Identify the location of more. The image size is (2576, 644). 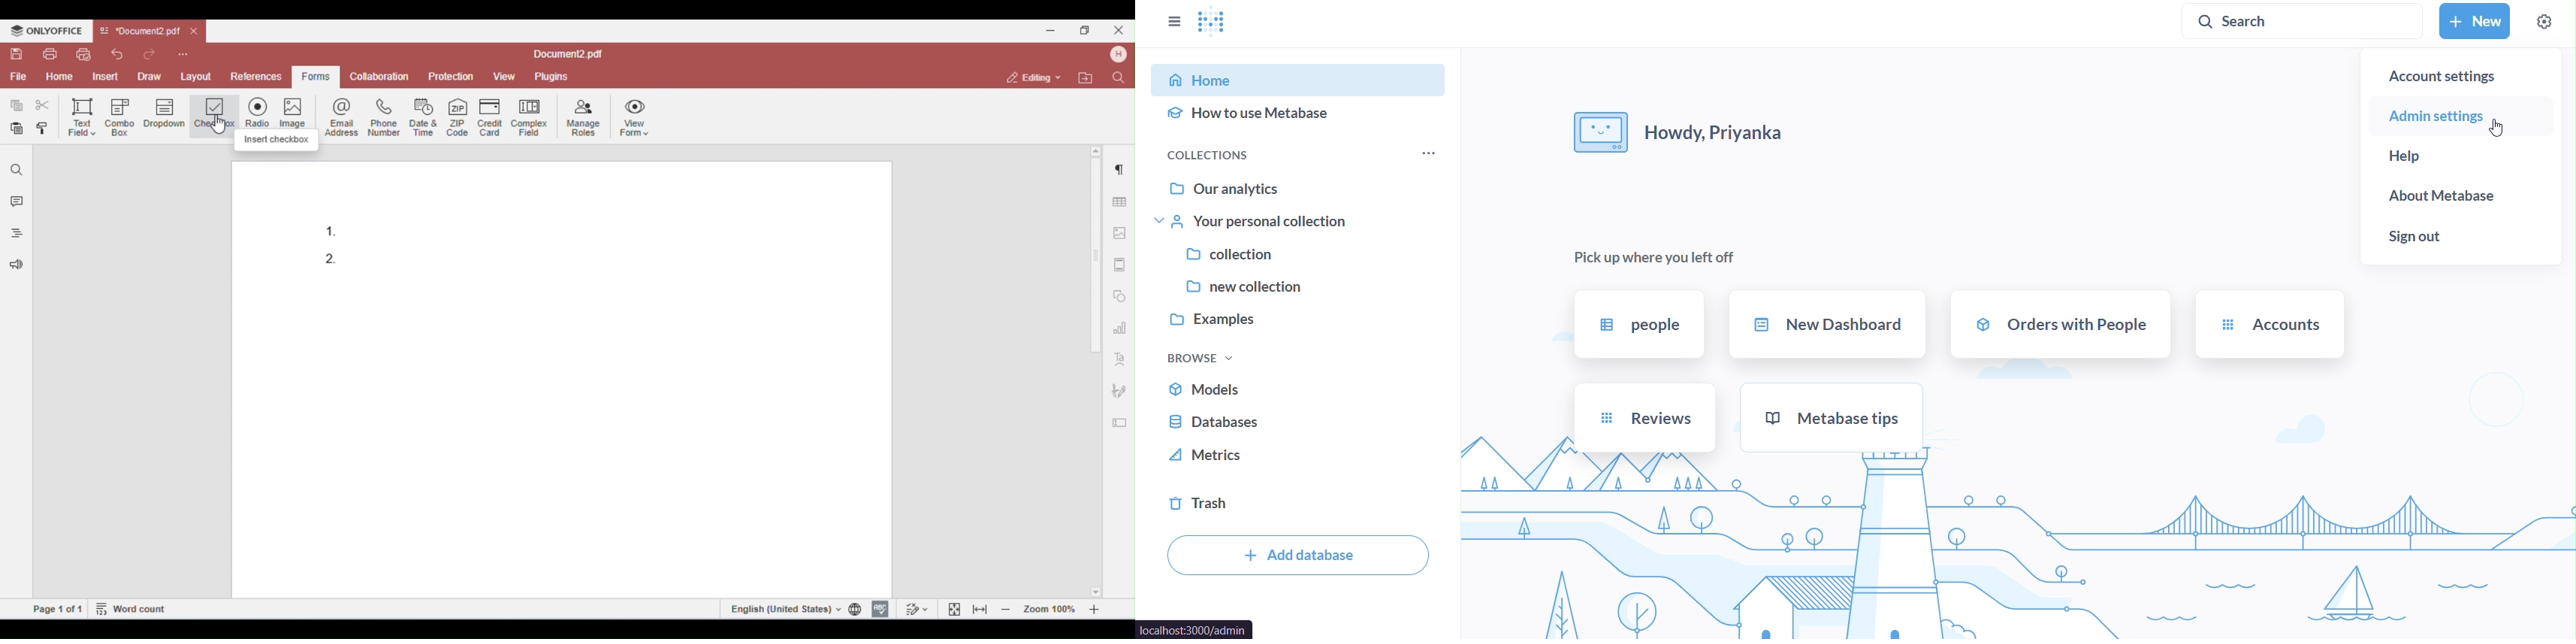
(1425, 155).